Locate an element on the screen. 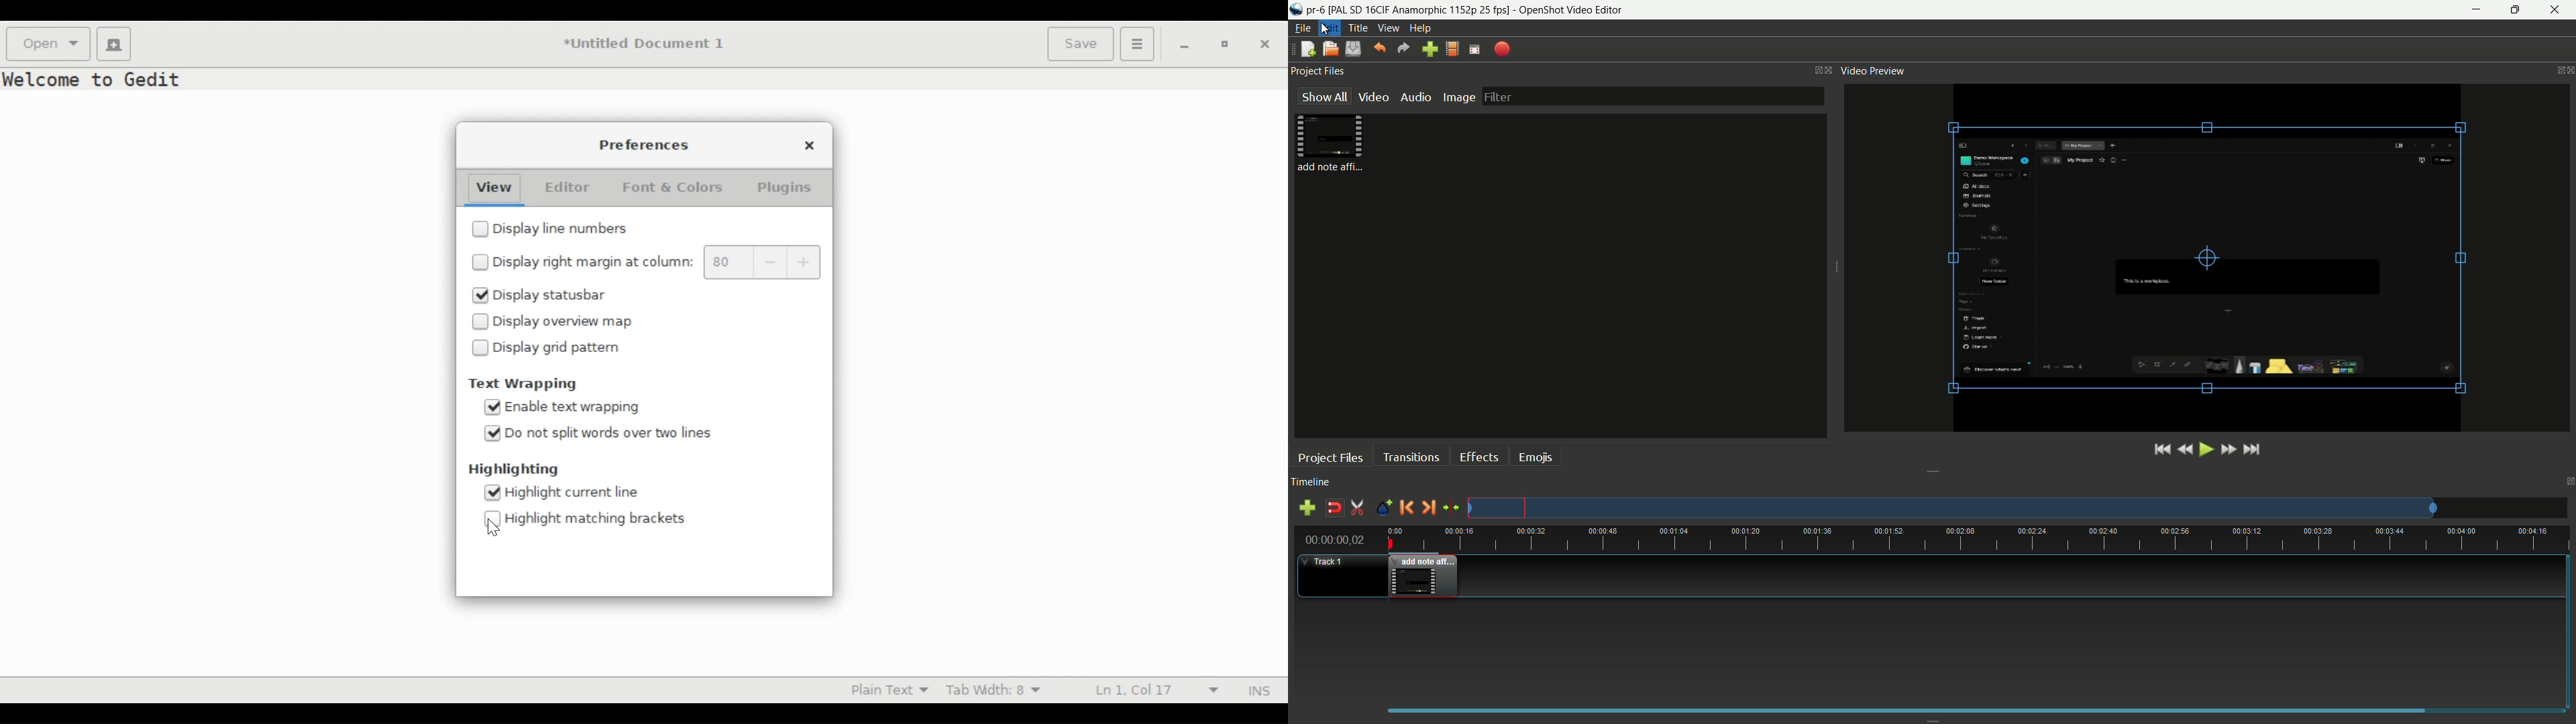 This screenshot has width=2576, height=728. decrease is located at coordinates (767, 263).